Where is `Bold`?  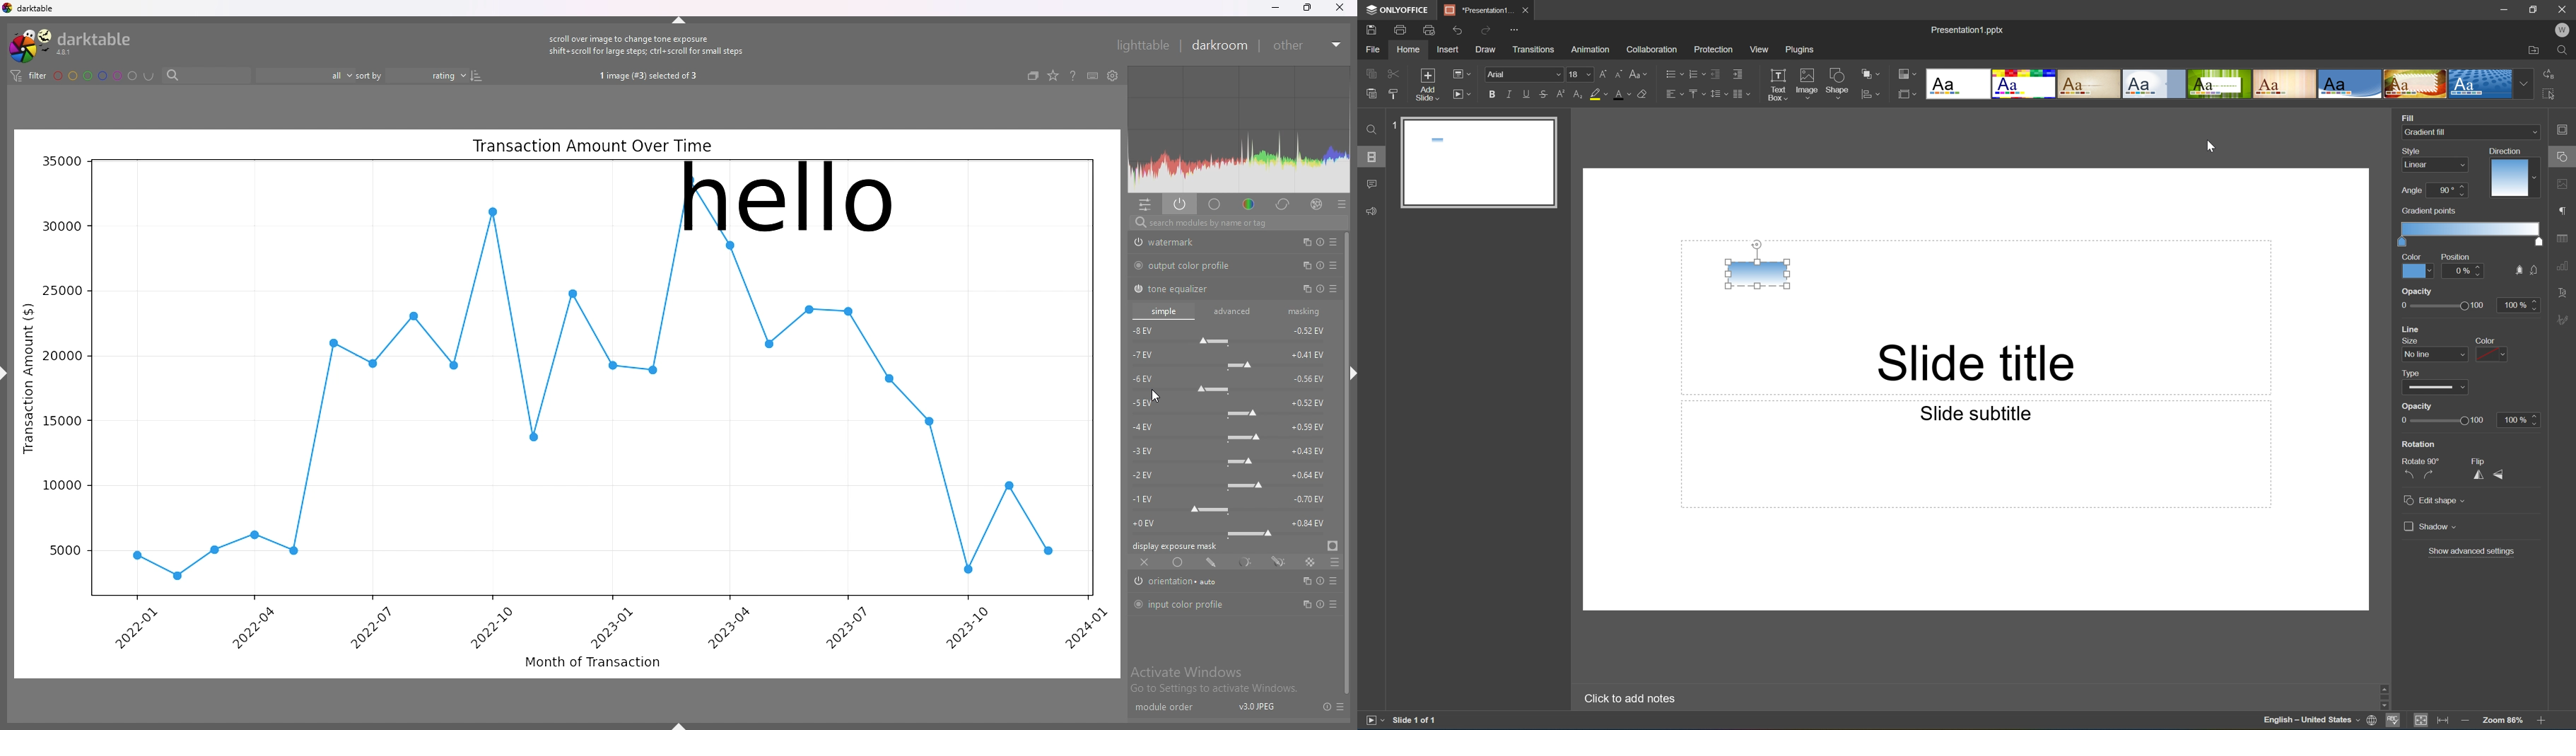 Bold is located at coordinates (1492, 92).